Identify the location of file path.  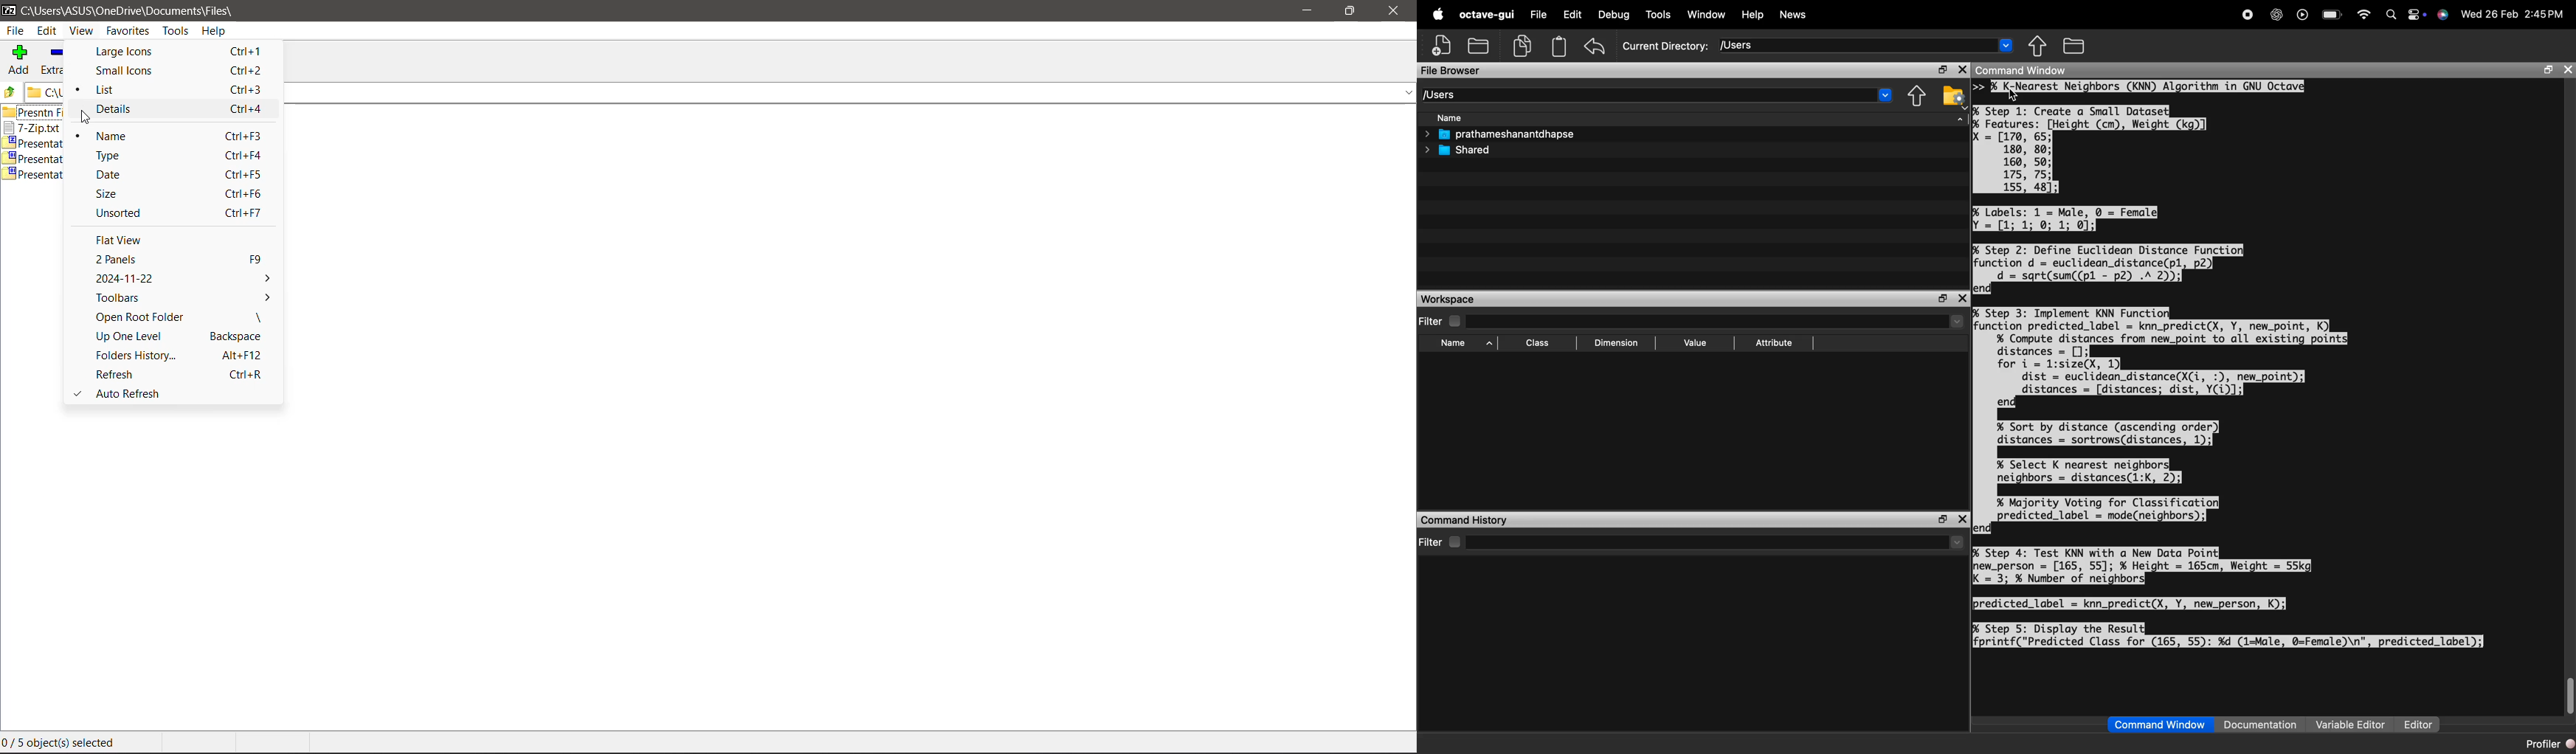
(52, 91).